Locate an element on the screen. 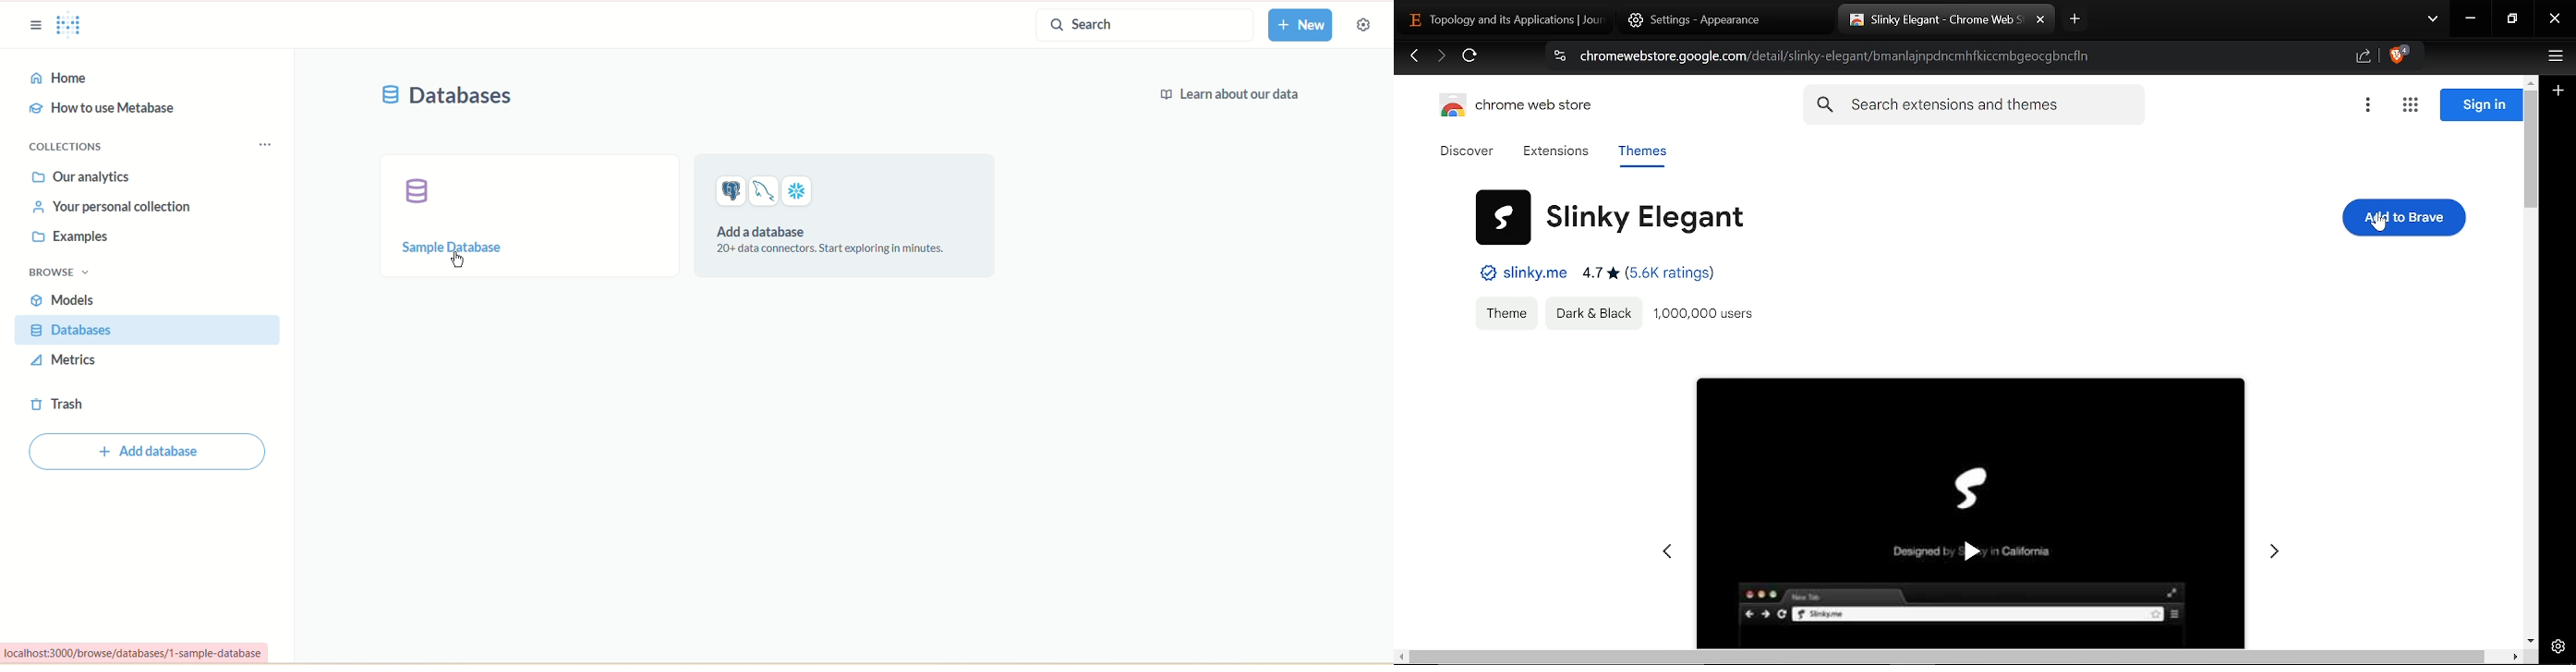 The image size is (2576, 672). url is located at coordinates (146, 649).